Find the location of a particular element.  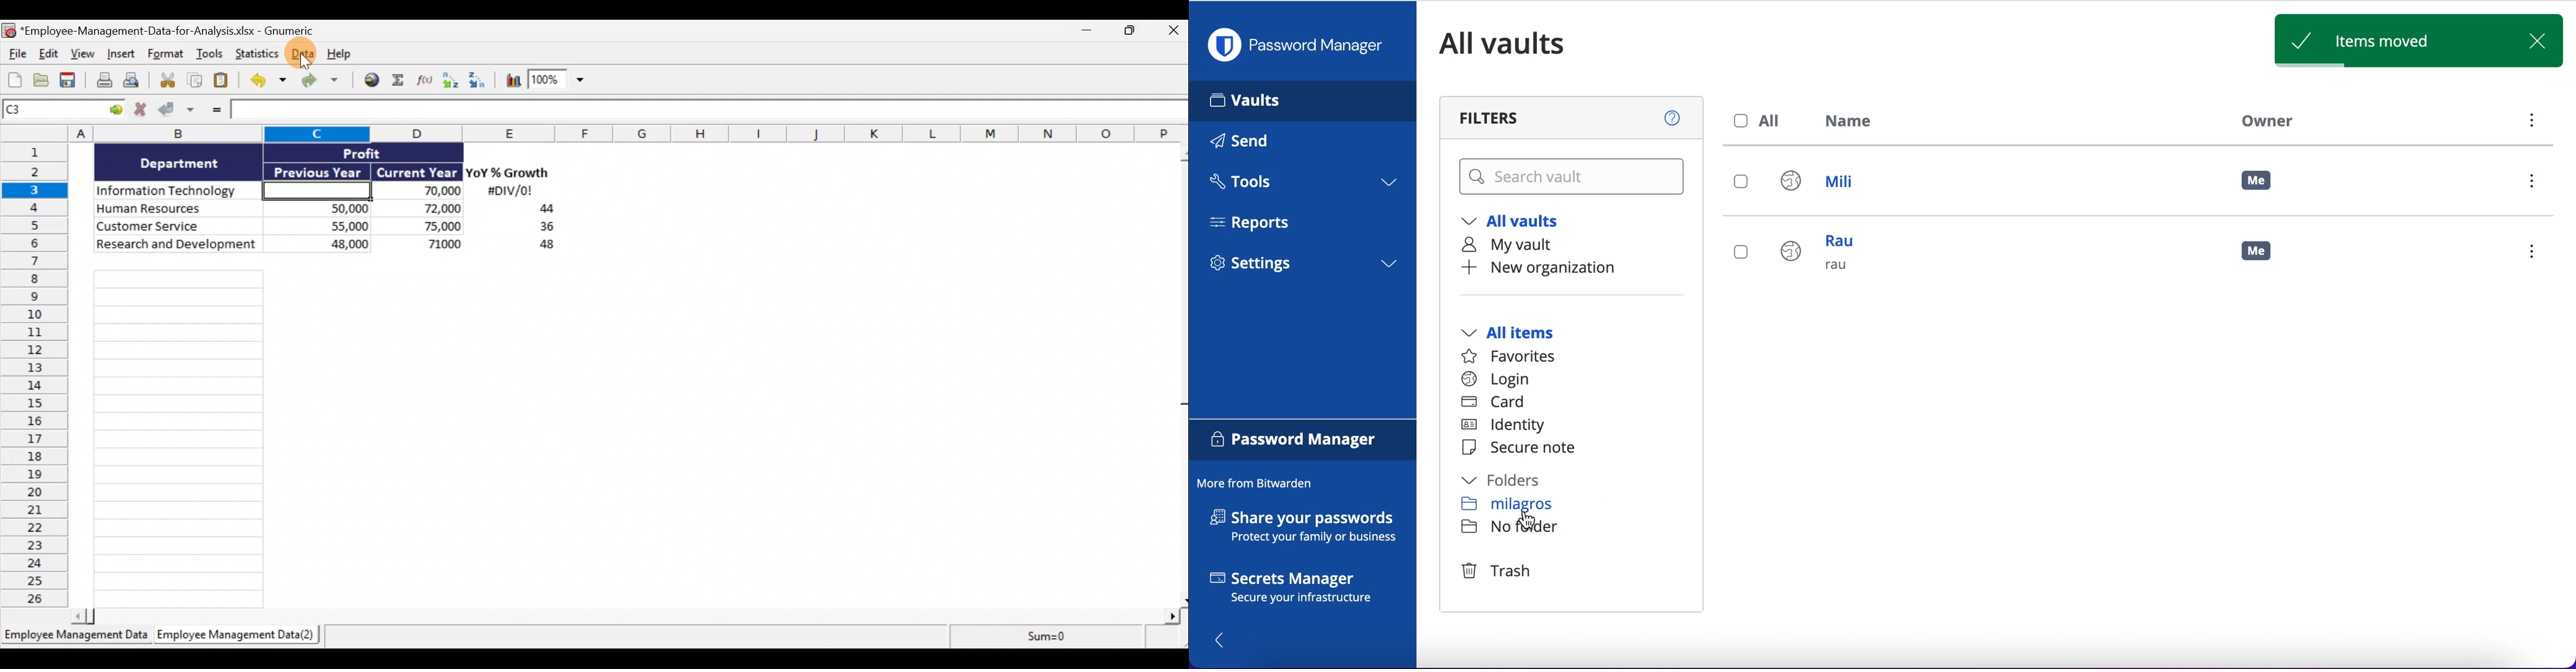

Accept changes is located at coordinates (178, 111).